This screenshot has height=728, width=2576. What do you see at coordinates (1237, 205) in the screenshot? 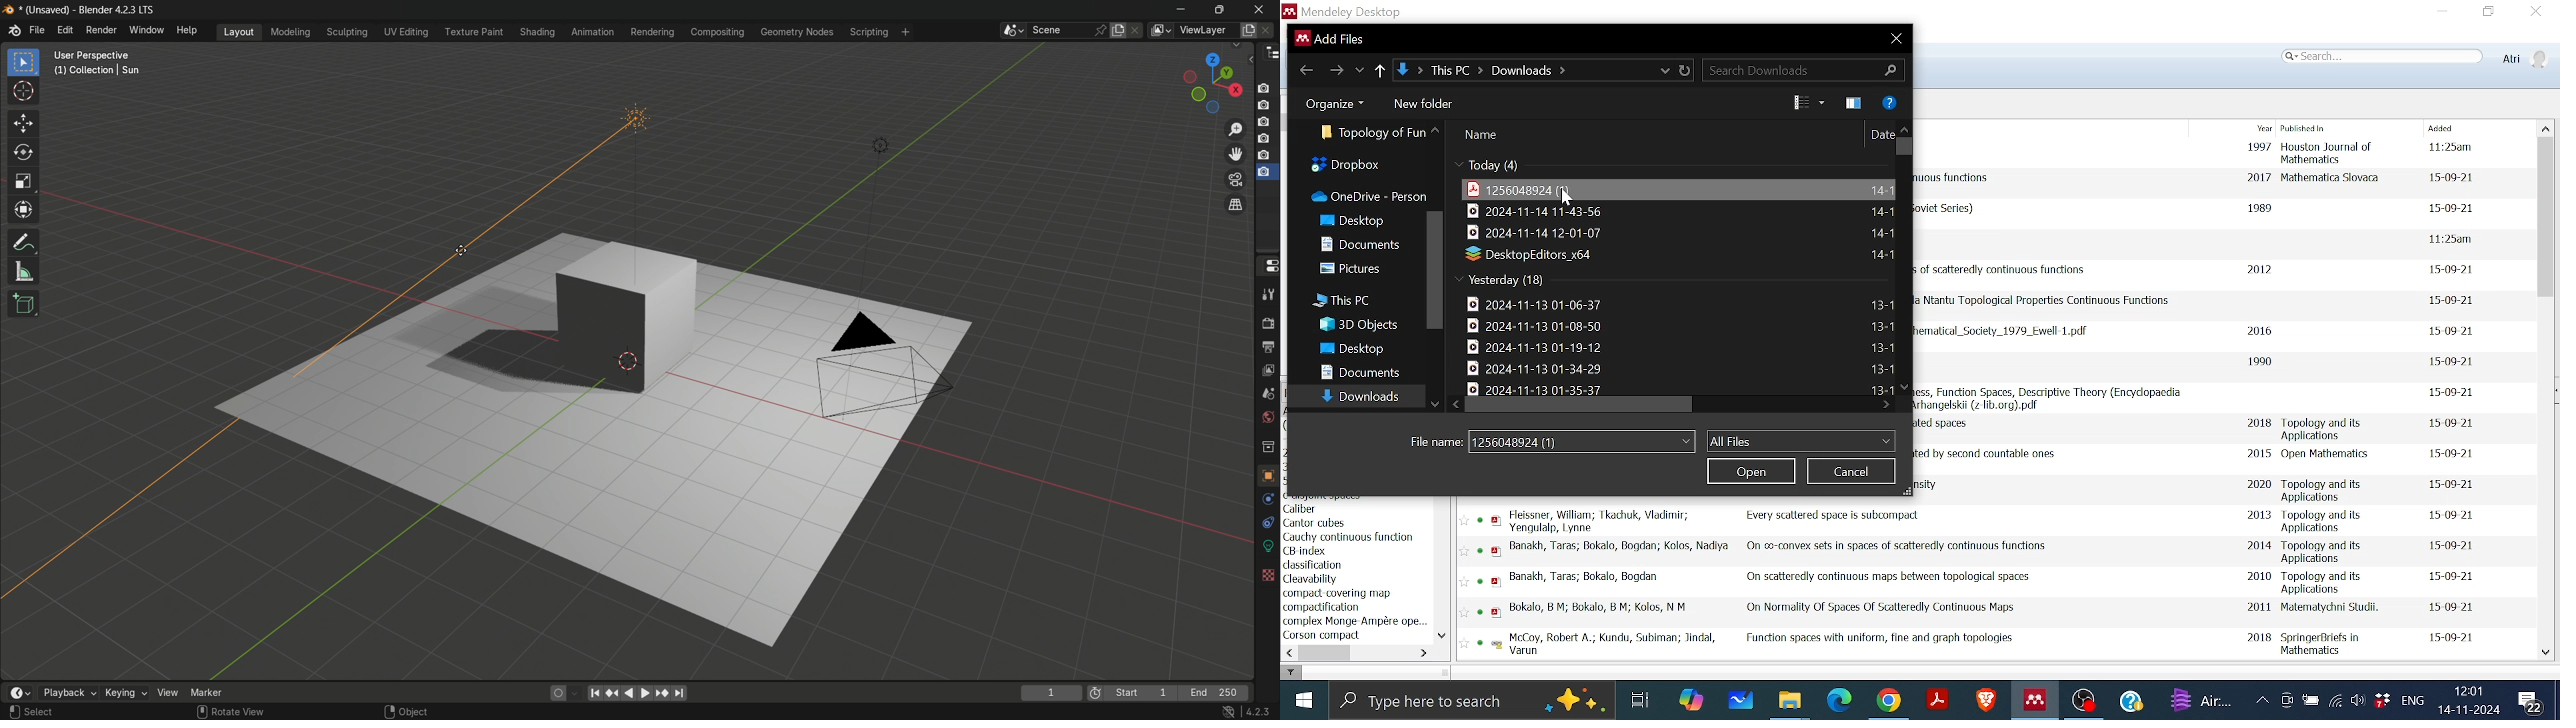
I see `switch current view` at bounding box center [1237, 205].